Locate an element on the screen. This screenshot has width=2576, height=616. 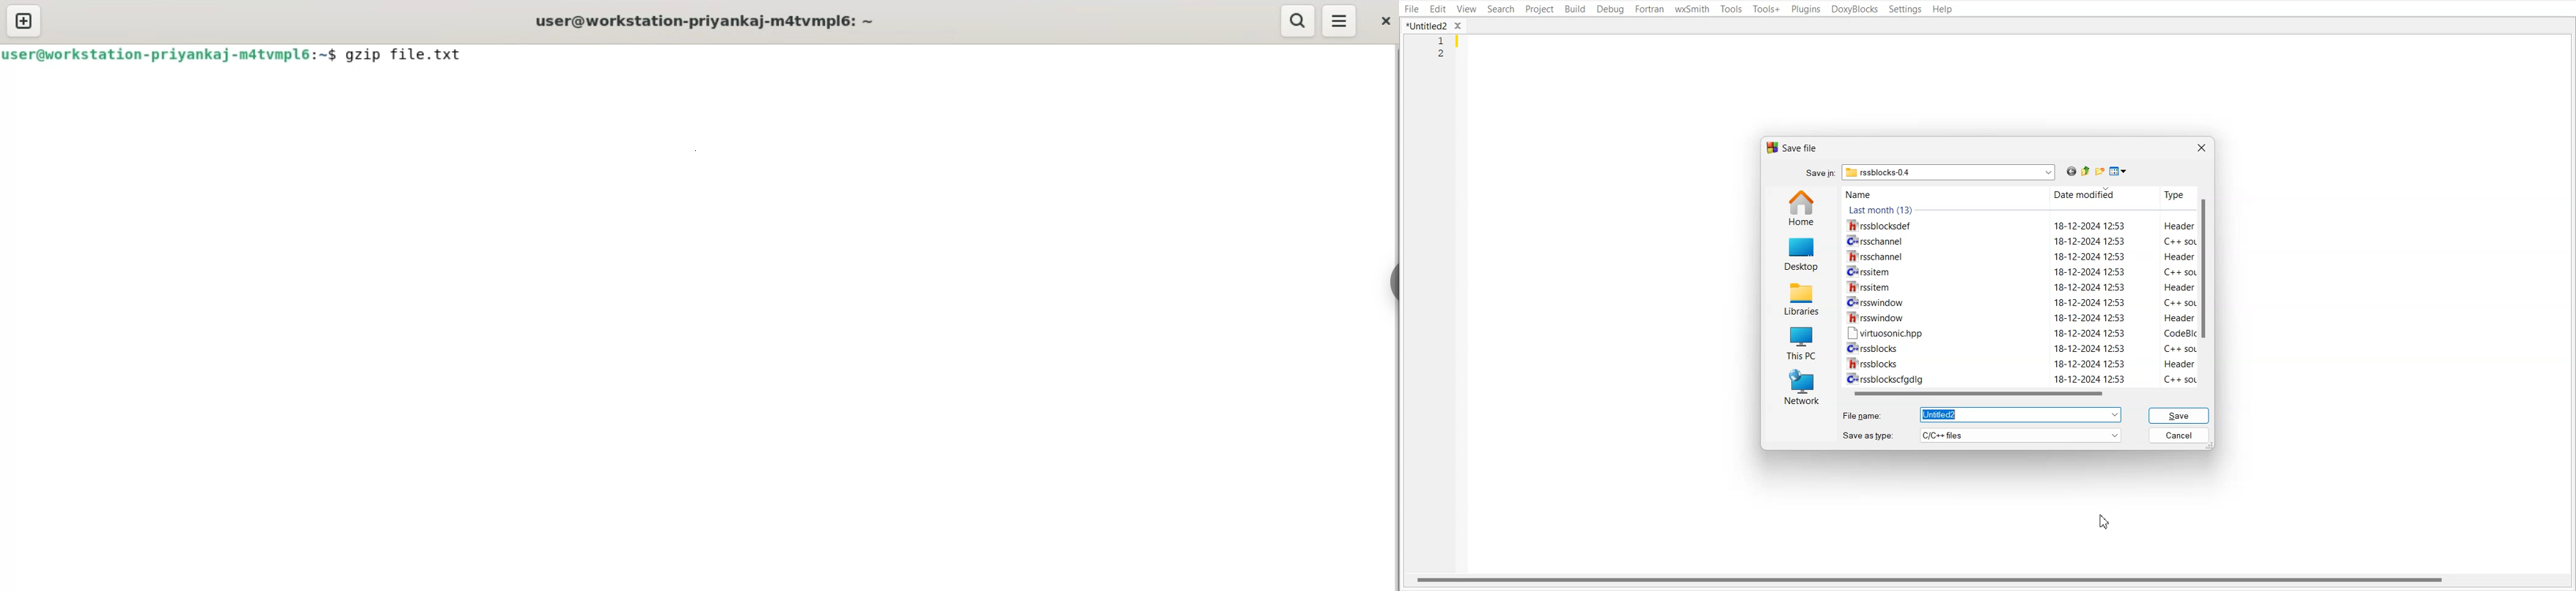
# rsswindow 18-12-2024 12:53 Header is located at coordinates (2022, 316).